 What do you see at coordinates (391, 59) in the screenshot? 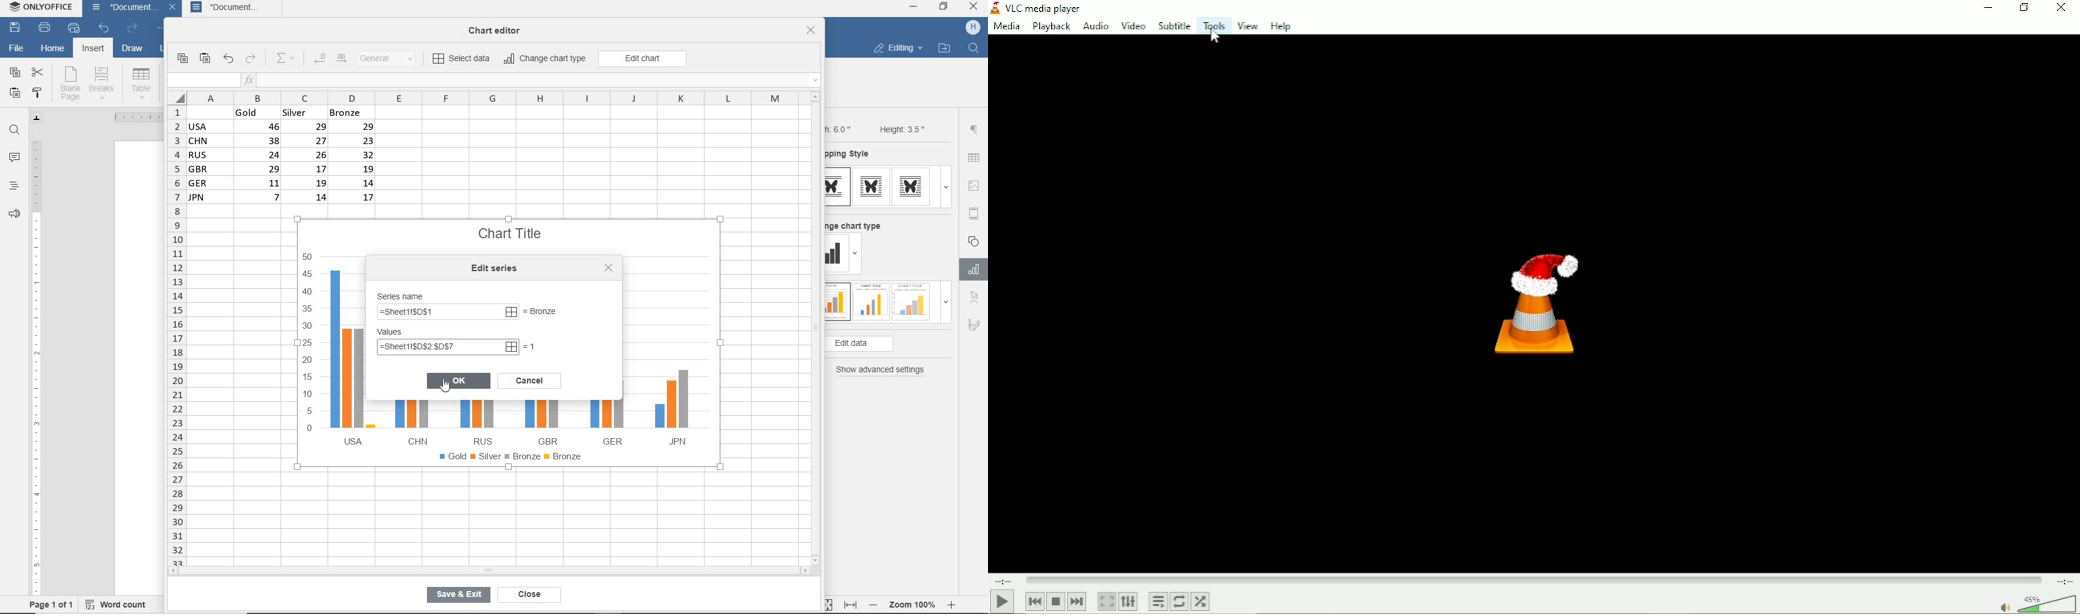
I see `number format` at bounding box center [391, 59].